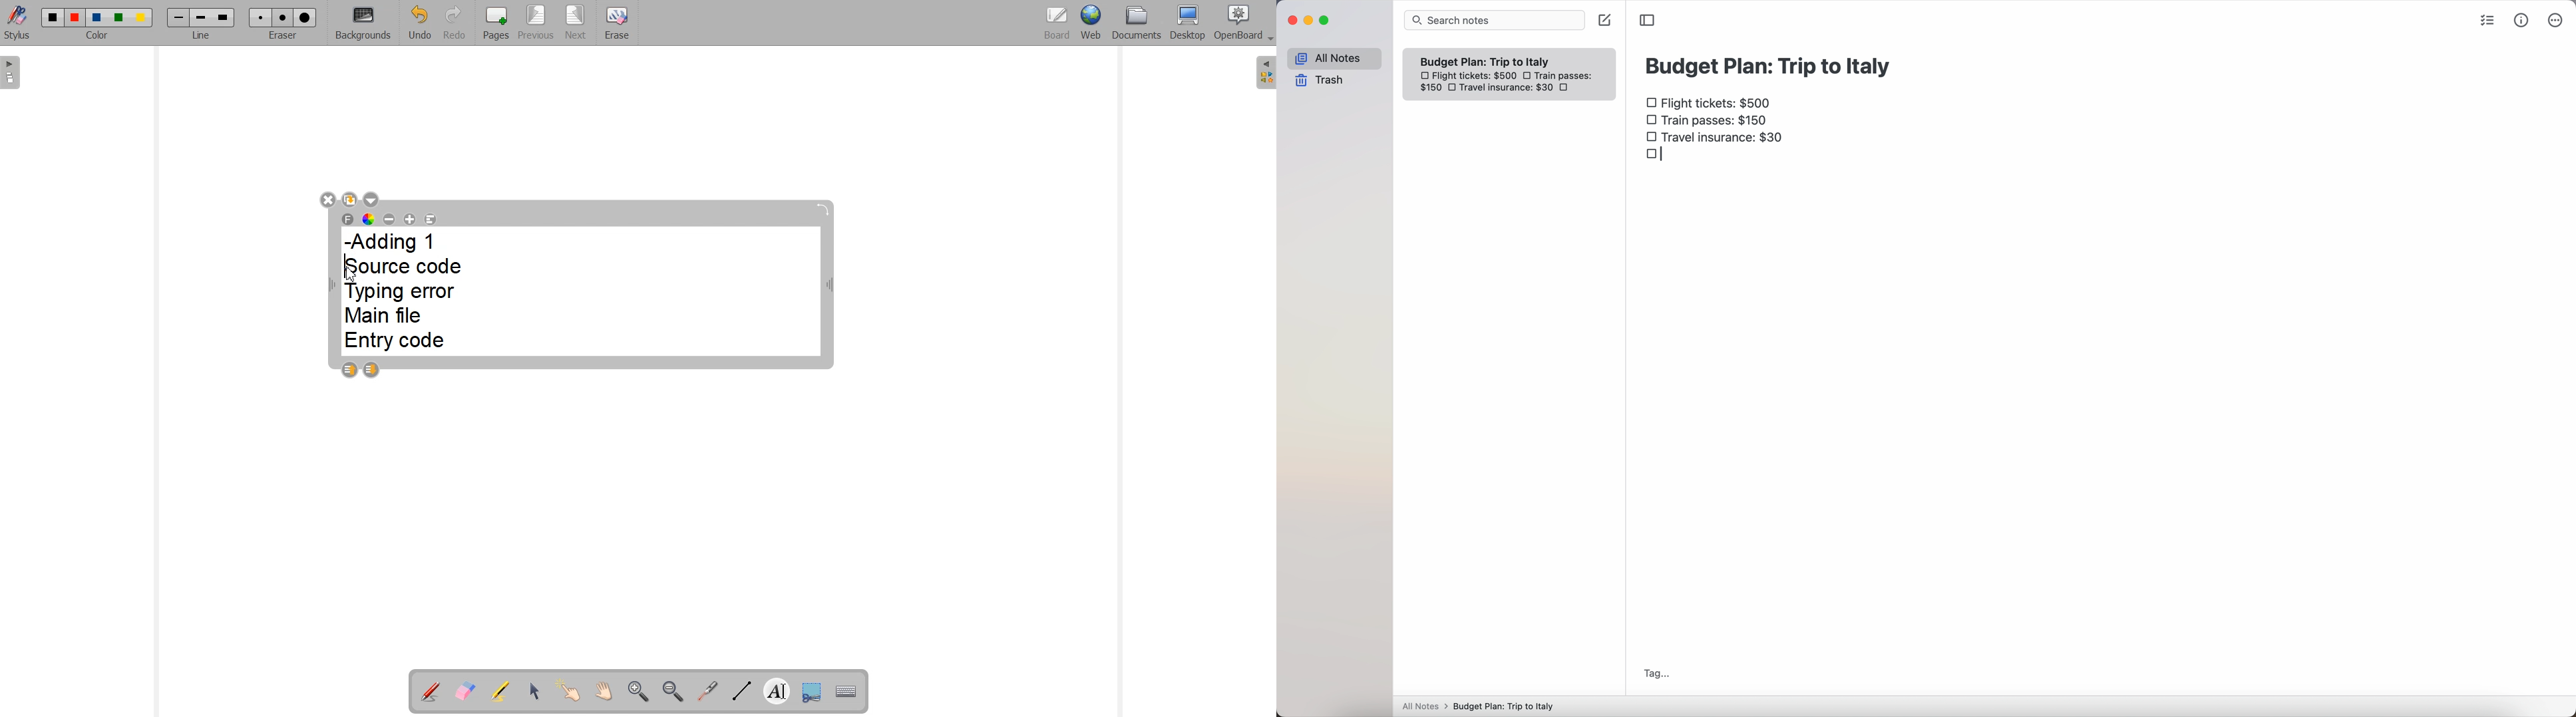 The image size is (2576, 728). What do you see at coordinates (1604, 21) in the screenshot?
I see `create note` at bounding box center [1604, 21].